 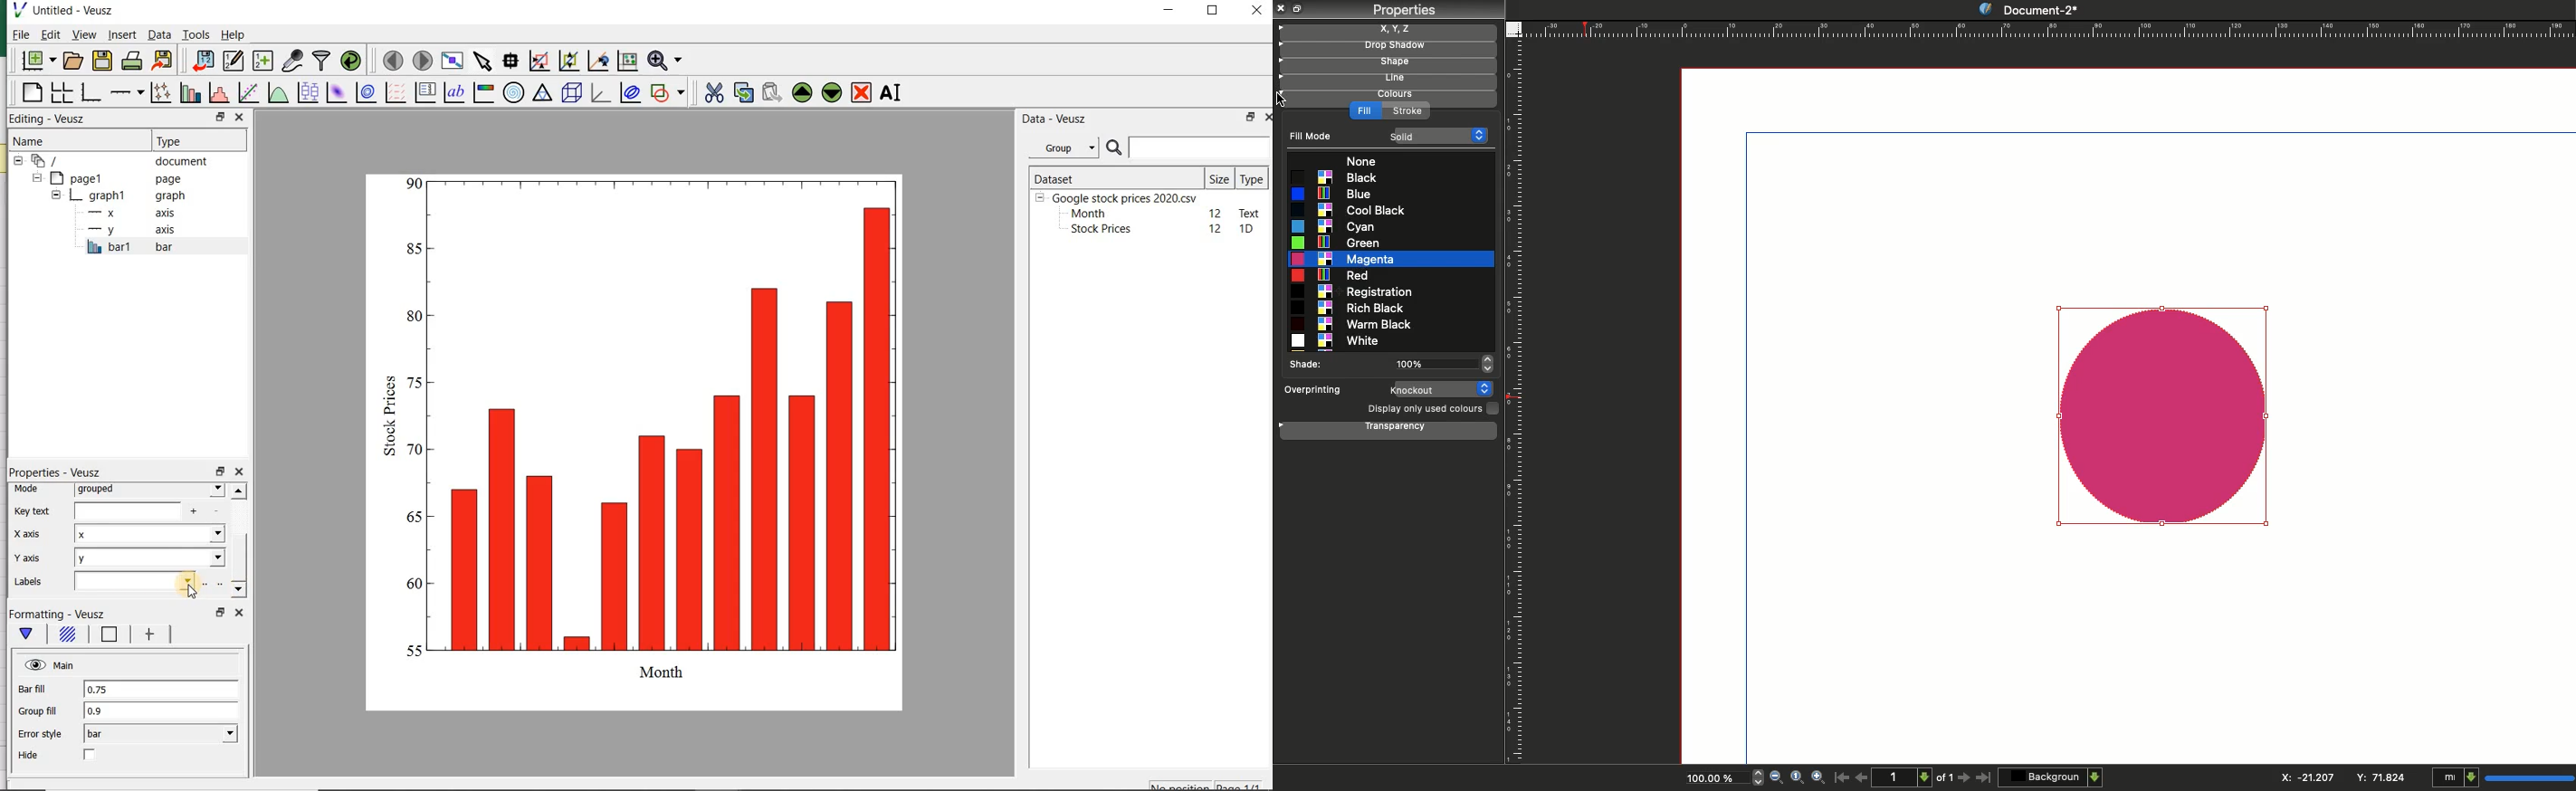 What do you see at coordinates (239, 117) in the screenshot?
I see `close` at bounding box center [239, 117].